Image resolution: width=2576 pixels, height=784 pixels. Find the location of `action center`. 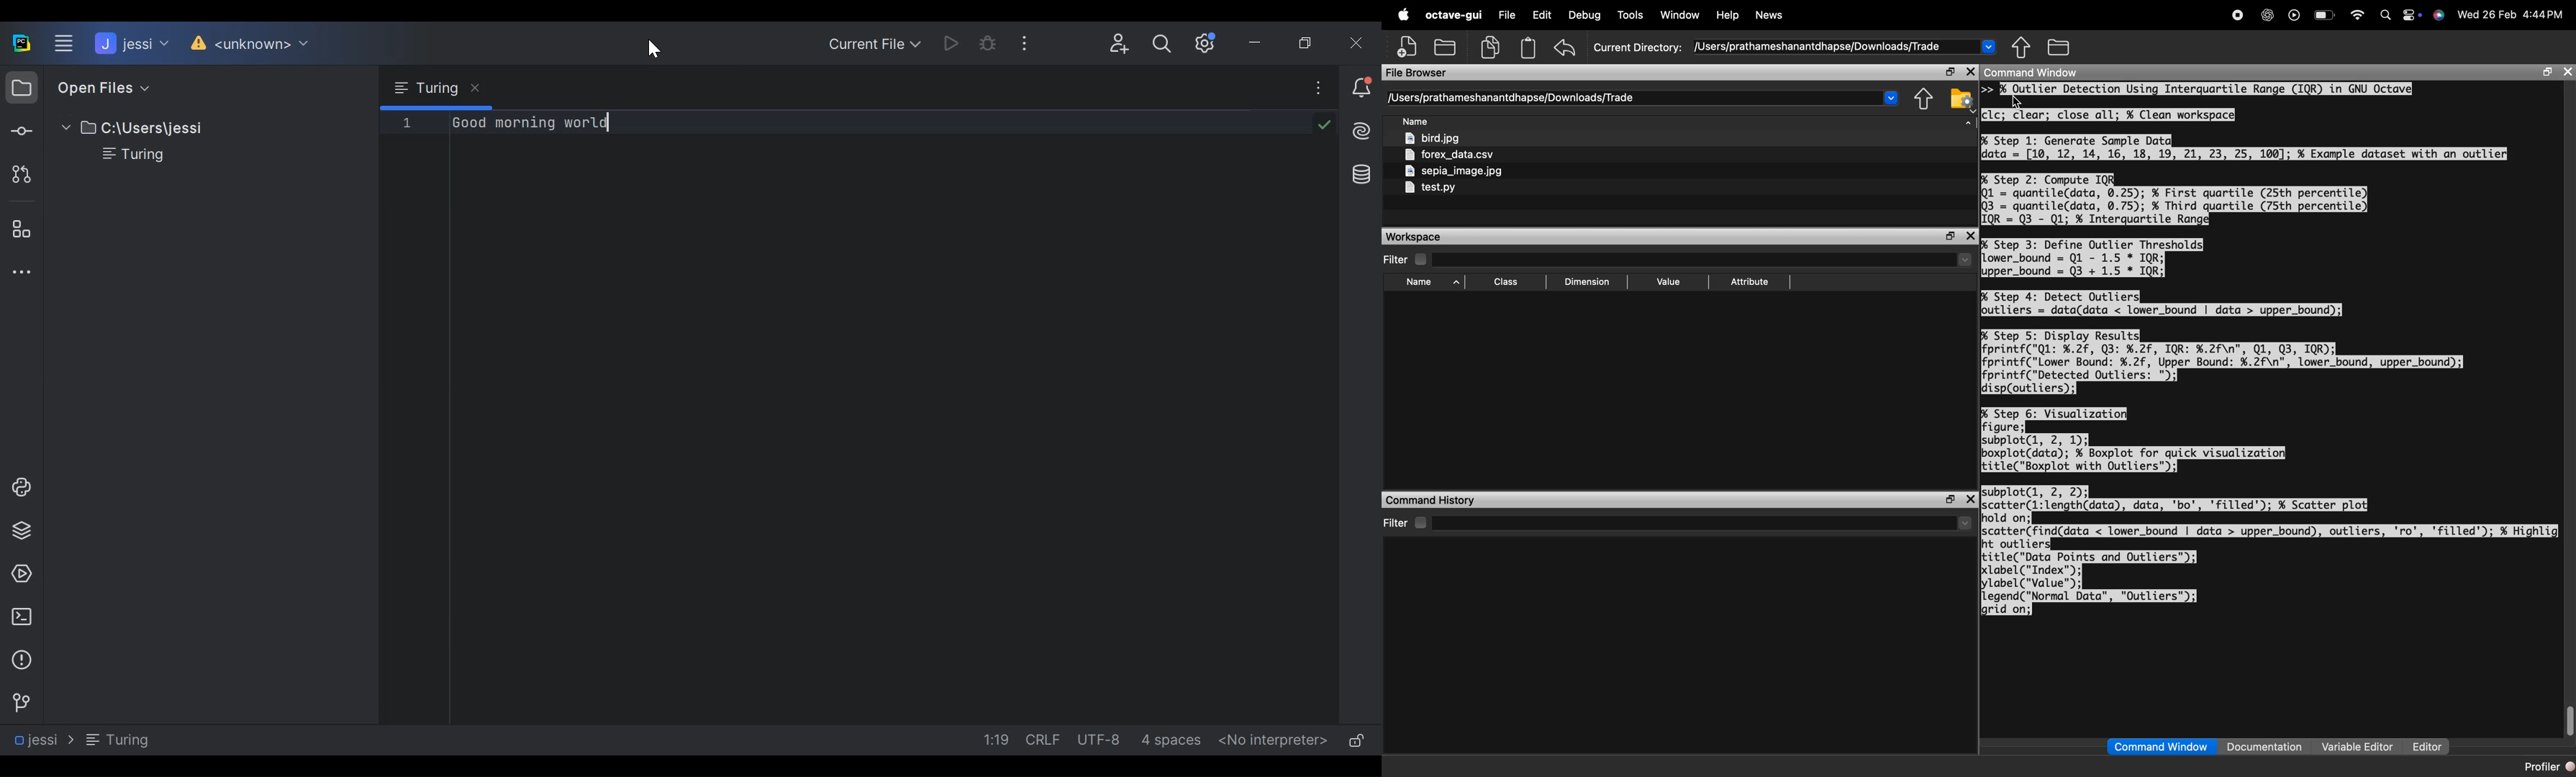

action center is located at coordinates (2412, 16).